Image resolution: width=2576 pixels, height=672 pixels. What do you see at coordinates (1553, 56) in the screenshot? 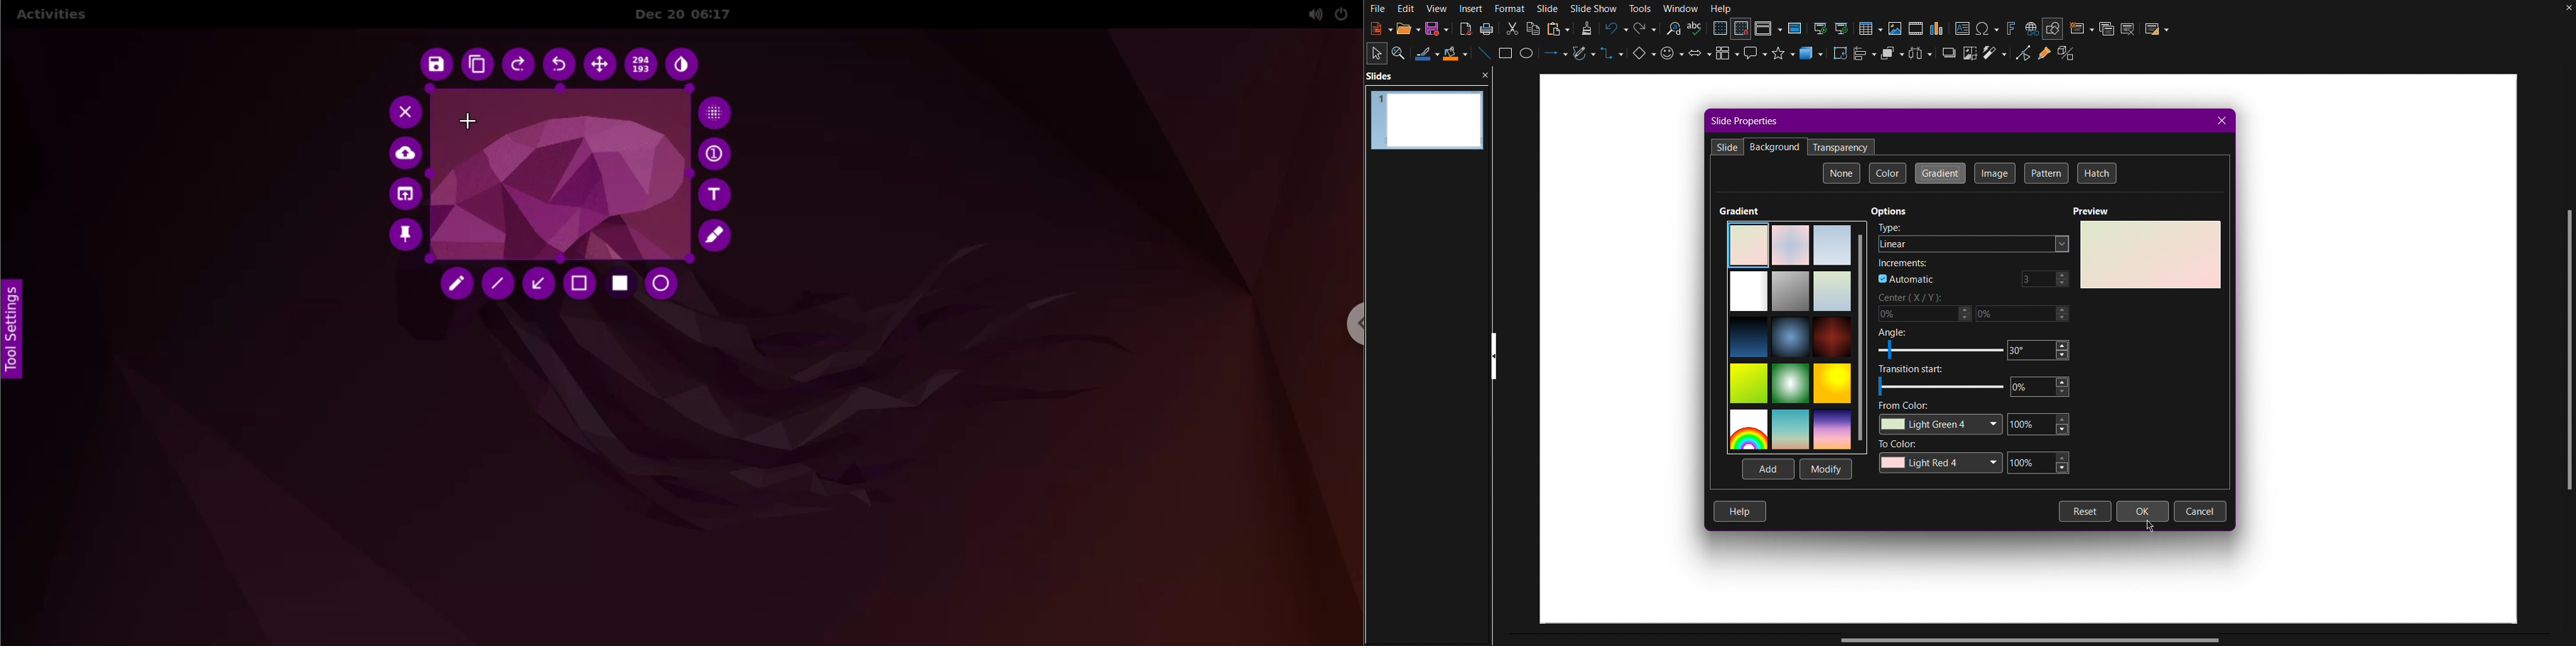
I see `Lines and Arrows` at bounding box center [1553, 56].